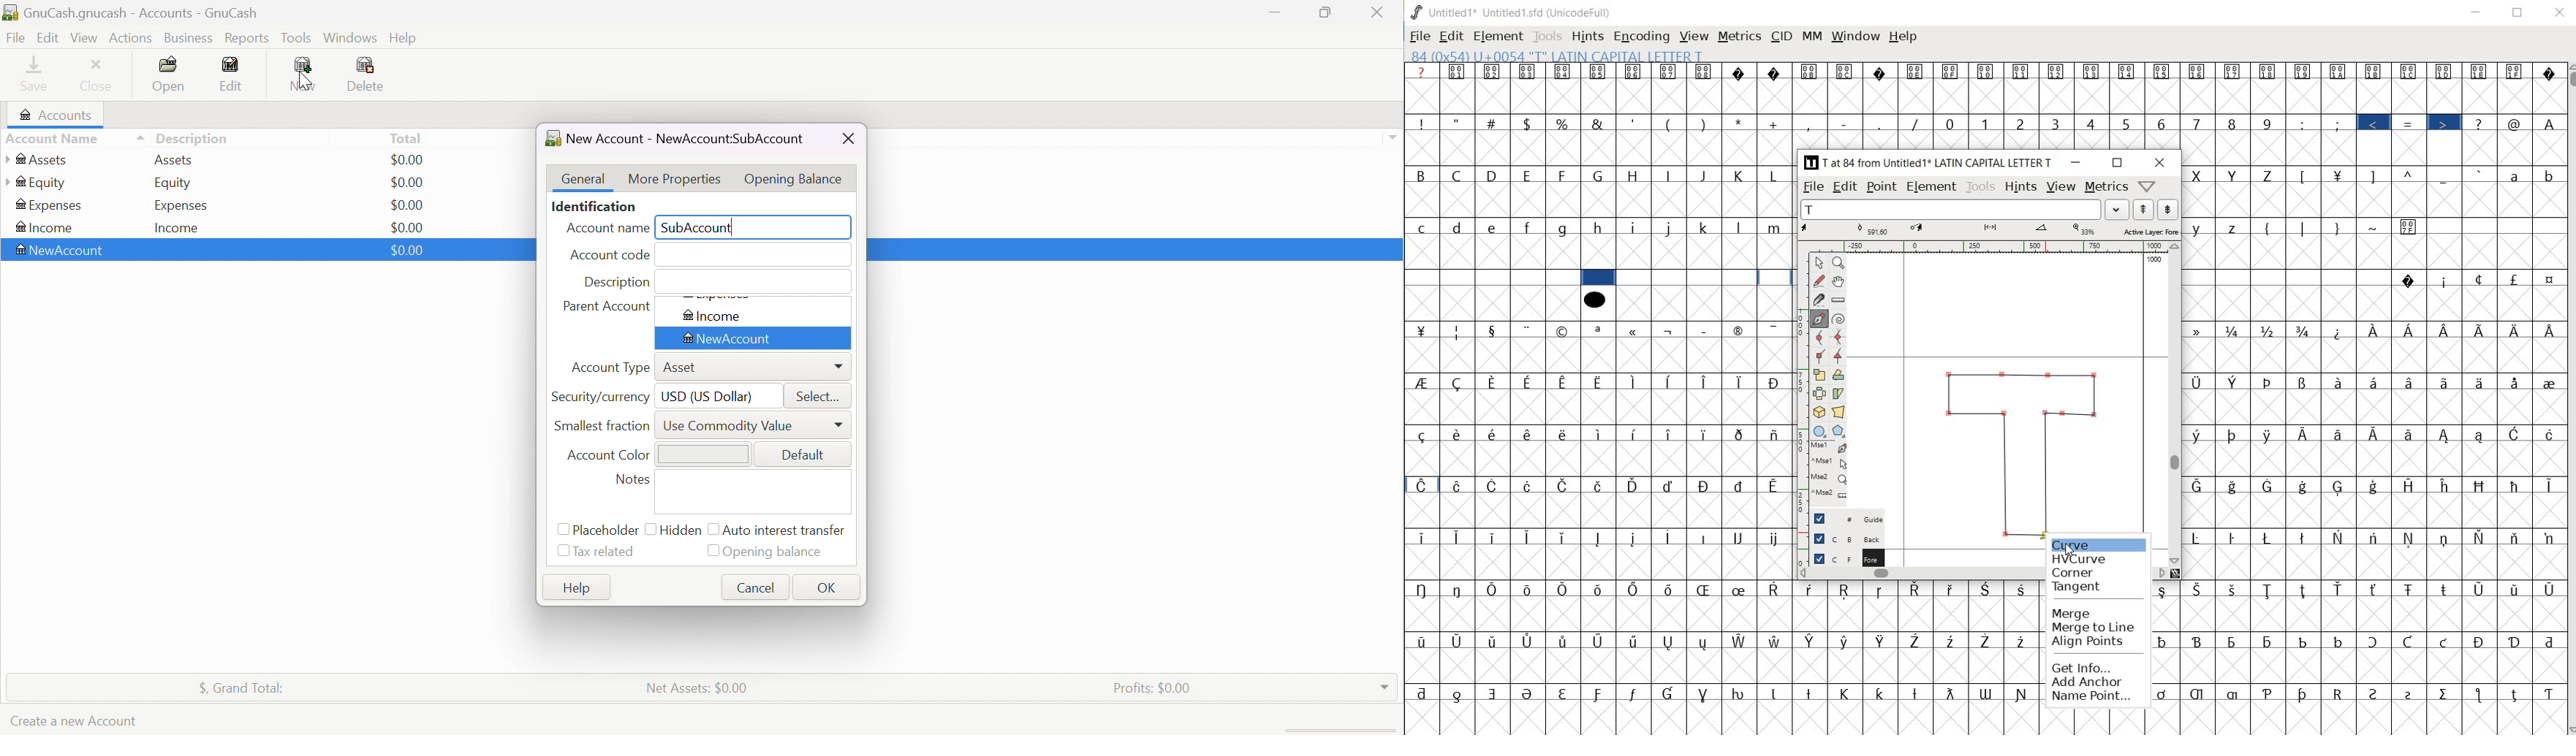 The width and height of the screenshot is (2576, 756). Describe the element at coordinates (1493, 588) in the screenshot. I see `Symbol` at that location.